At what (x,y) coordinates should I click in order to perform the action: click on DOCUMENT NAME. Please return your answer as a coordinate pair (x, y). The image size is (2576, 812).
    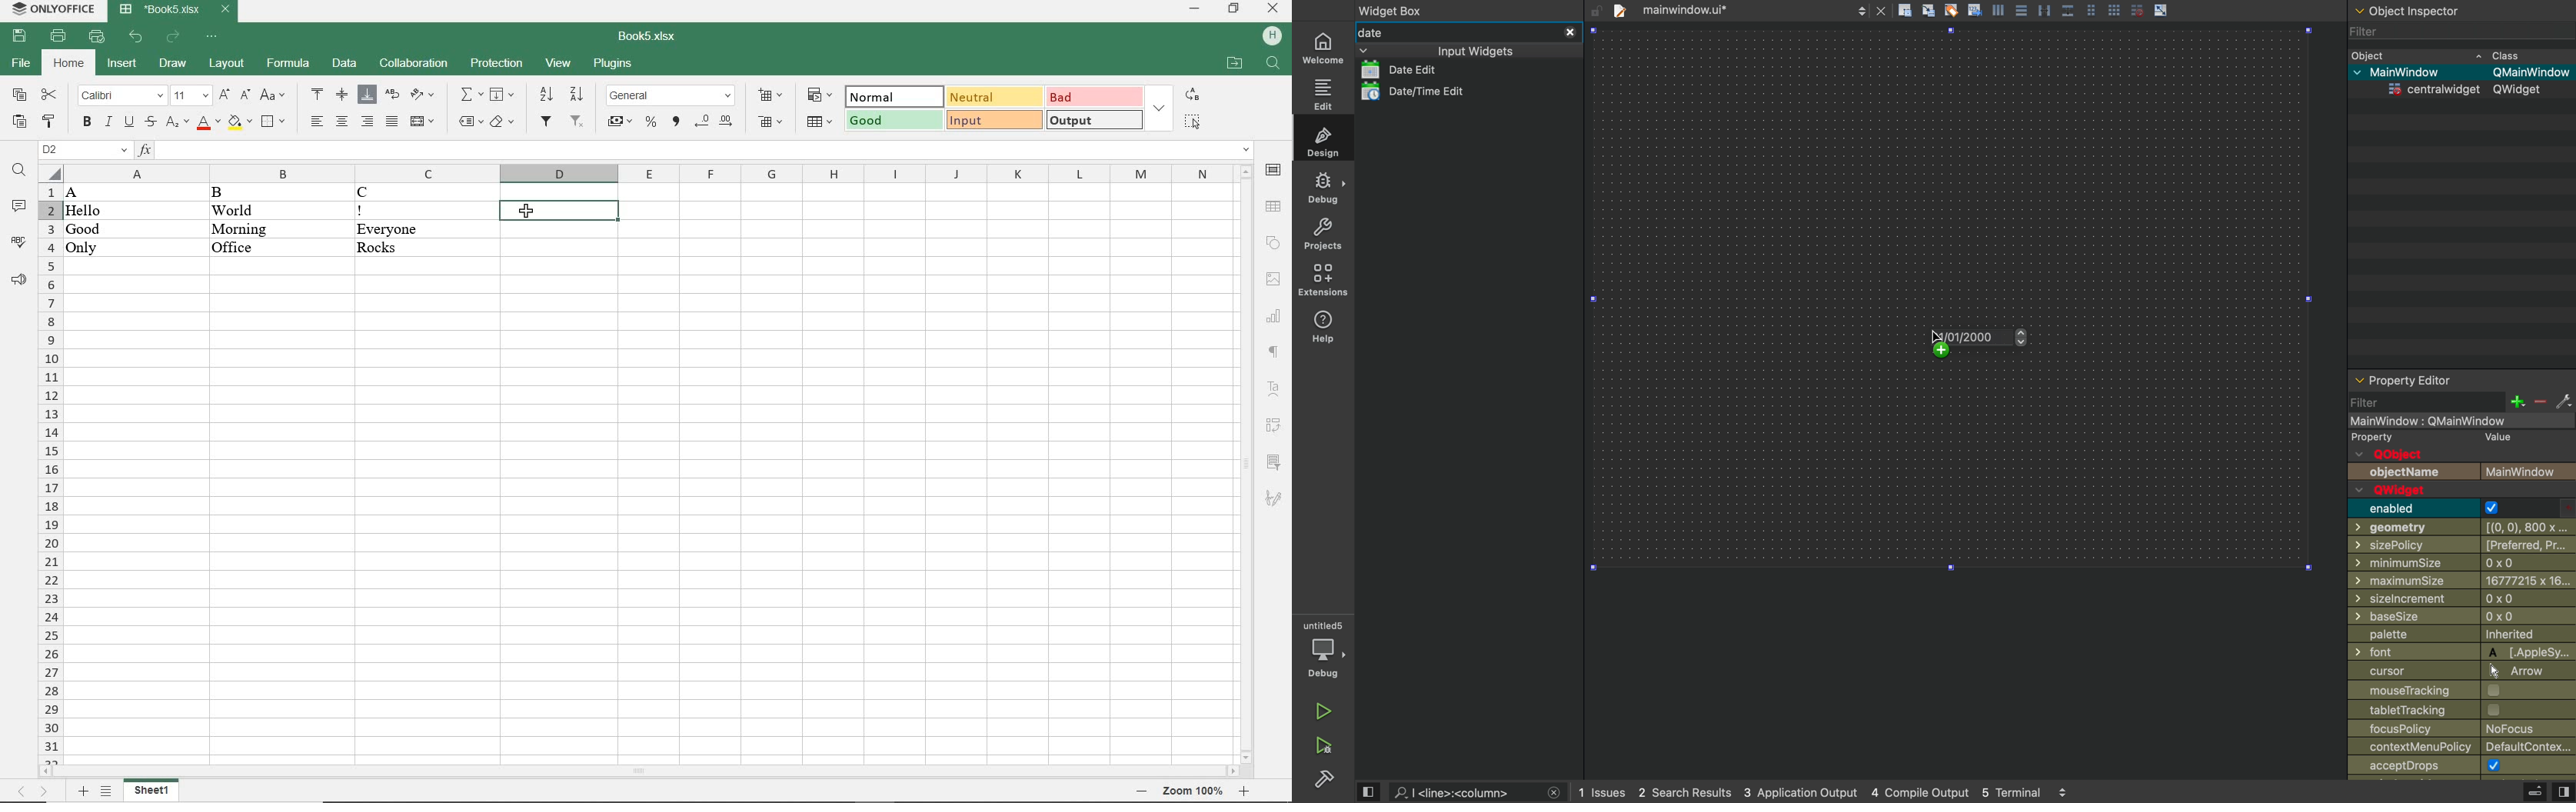
    Looking at the image, I should click on (648, 38).